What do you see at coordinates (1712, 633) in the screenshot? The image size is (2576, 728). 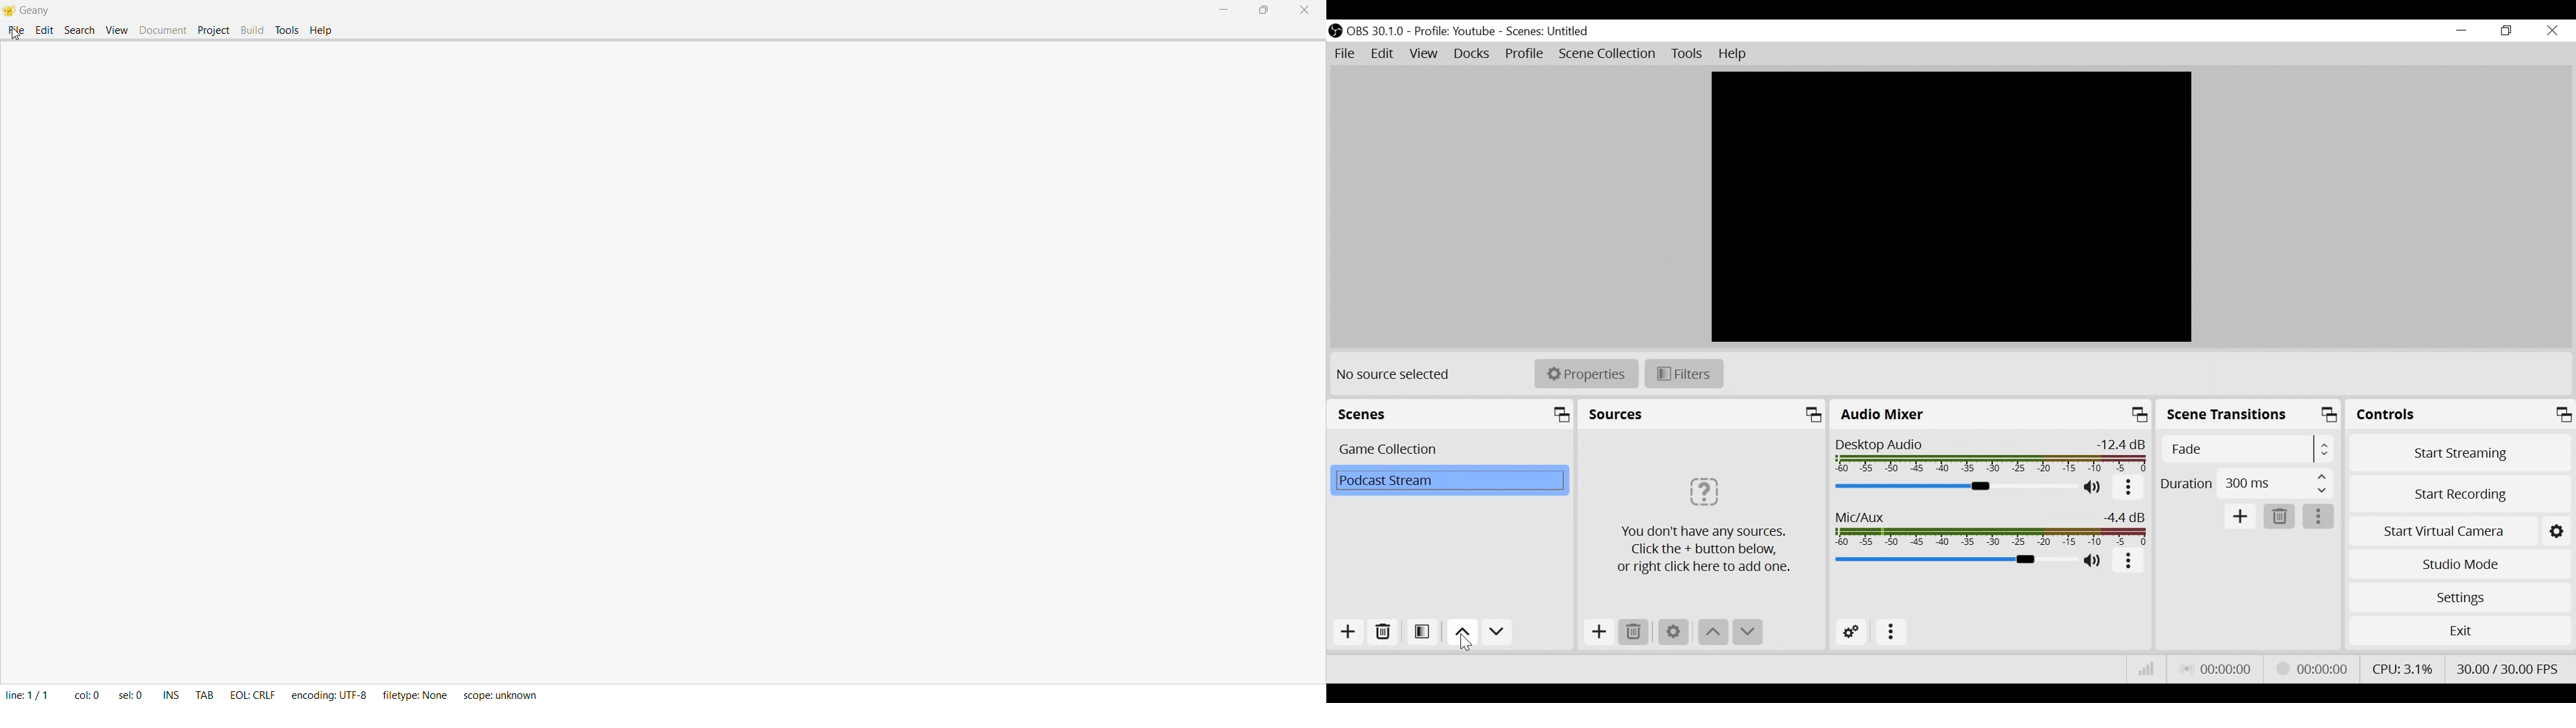 I see `move up` at bounding box center [1712, 633].